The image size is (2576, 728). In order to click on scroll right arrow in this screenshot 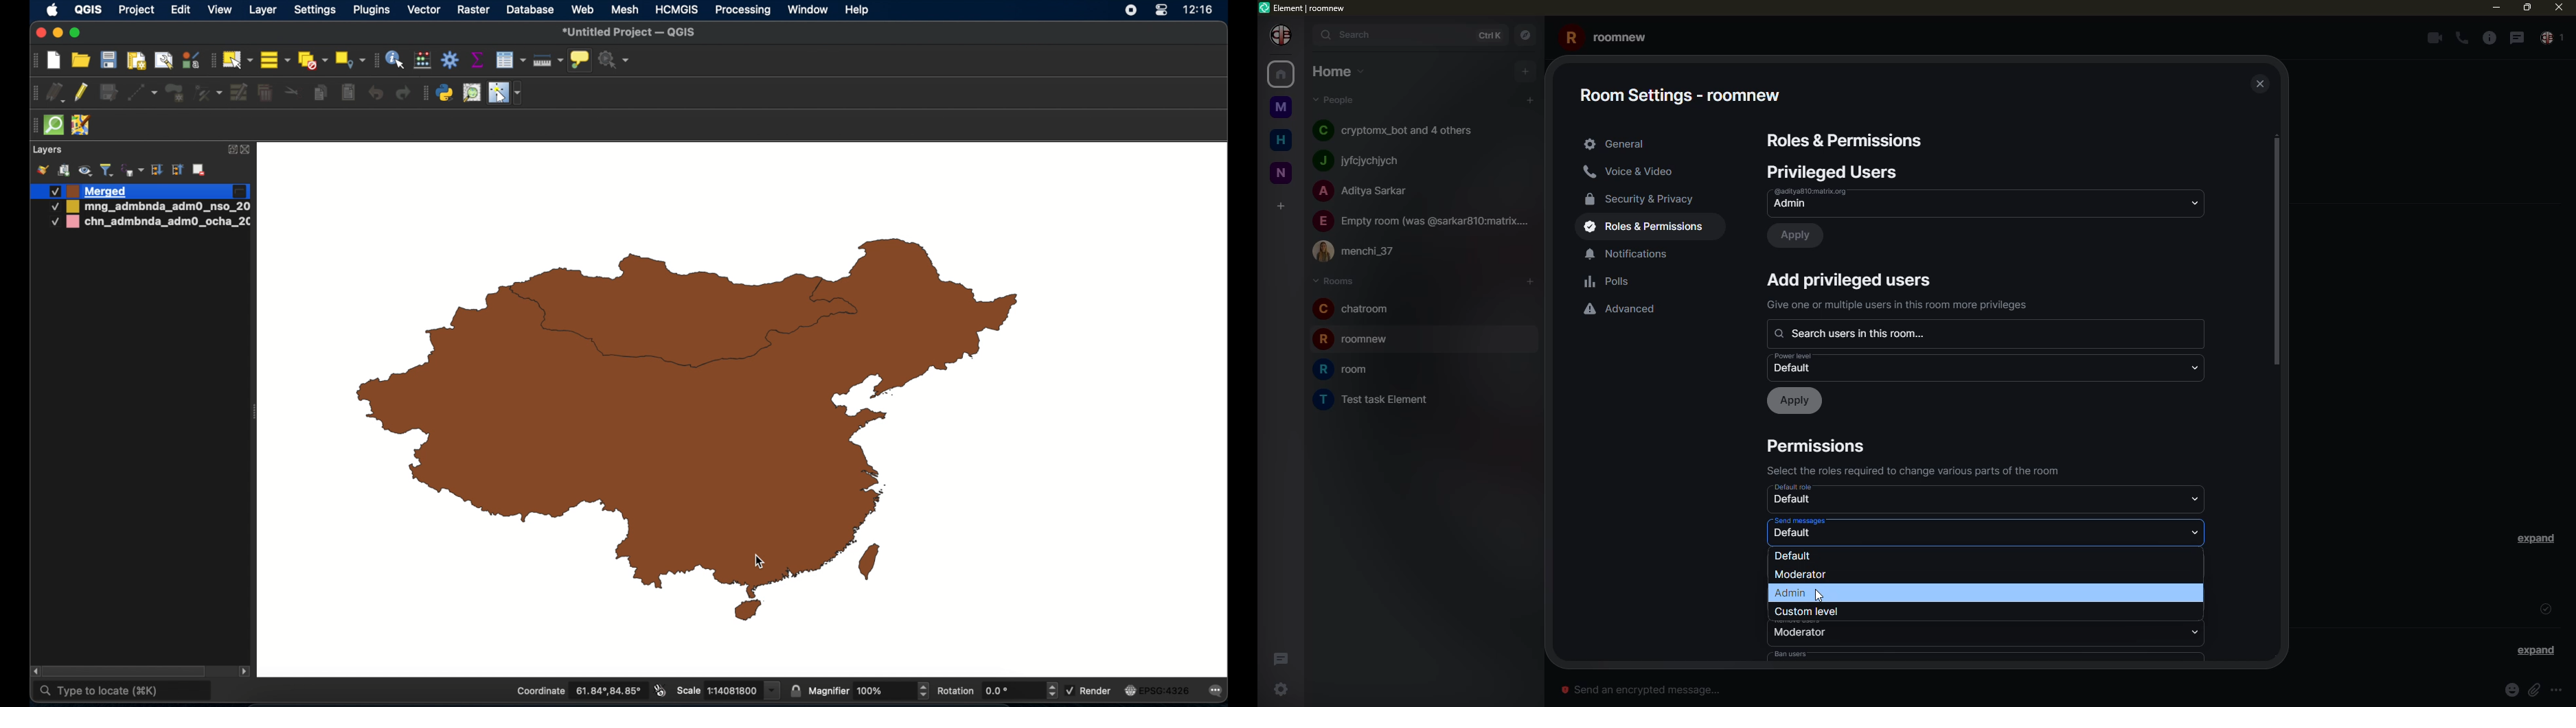, I will do `click(245, 674)`.